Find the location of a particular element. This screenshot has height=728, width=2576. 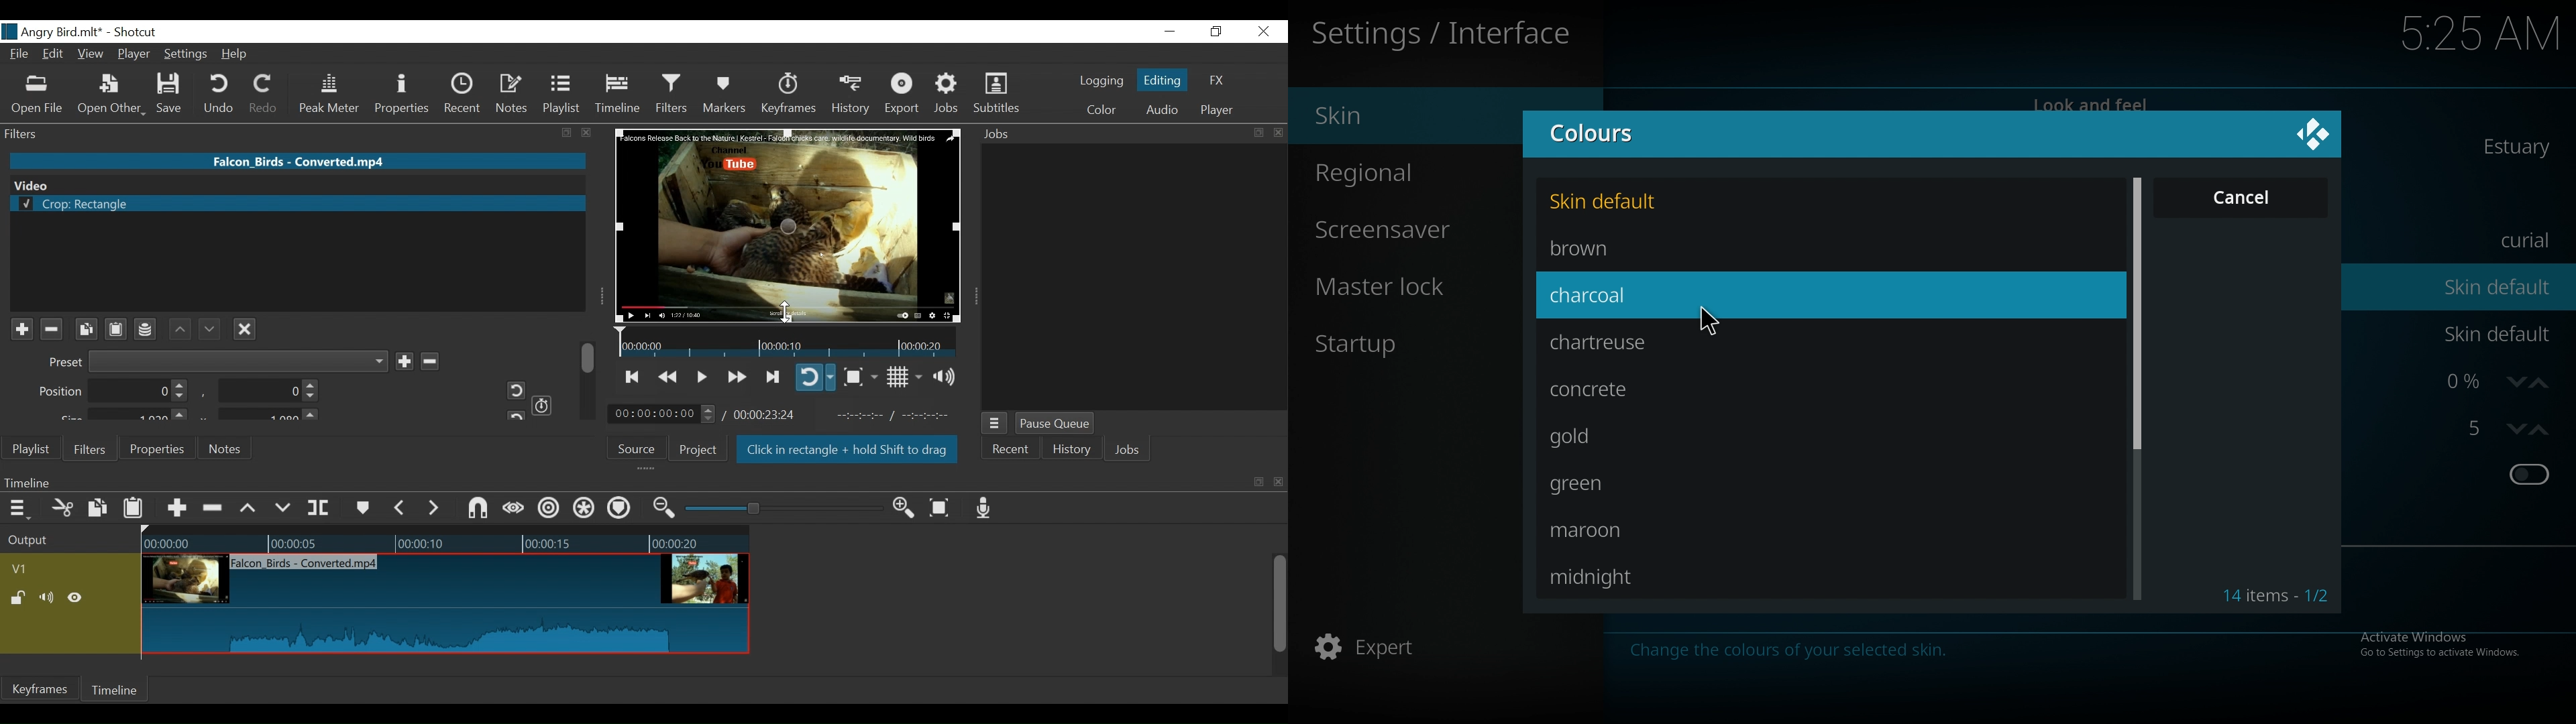

Vertical Scroll bar is located at coordinates (1278, 605).